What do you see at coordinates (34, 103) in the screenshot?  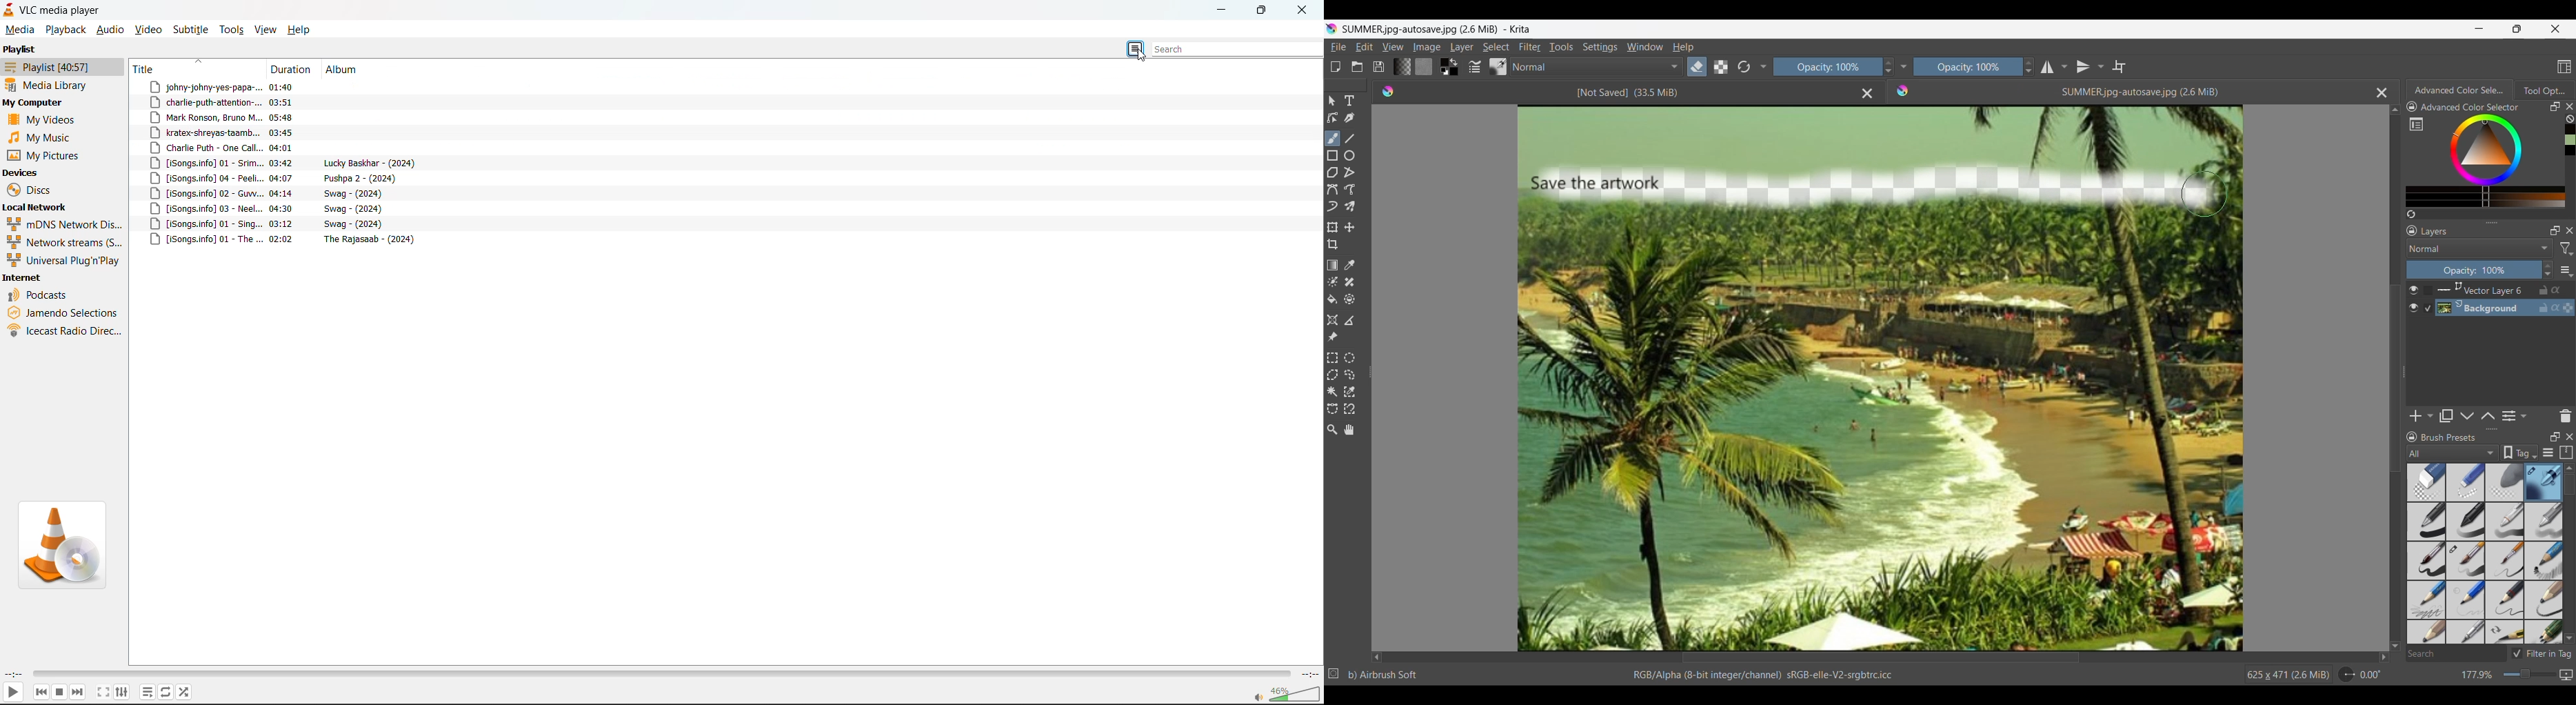 I see `my computer` at bounding box center [34, 103].